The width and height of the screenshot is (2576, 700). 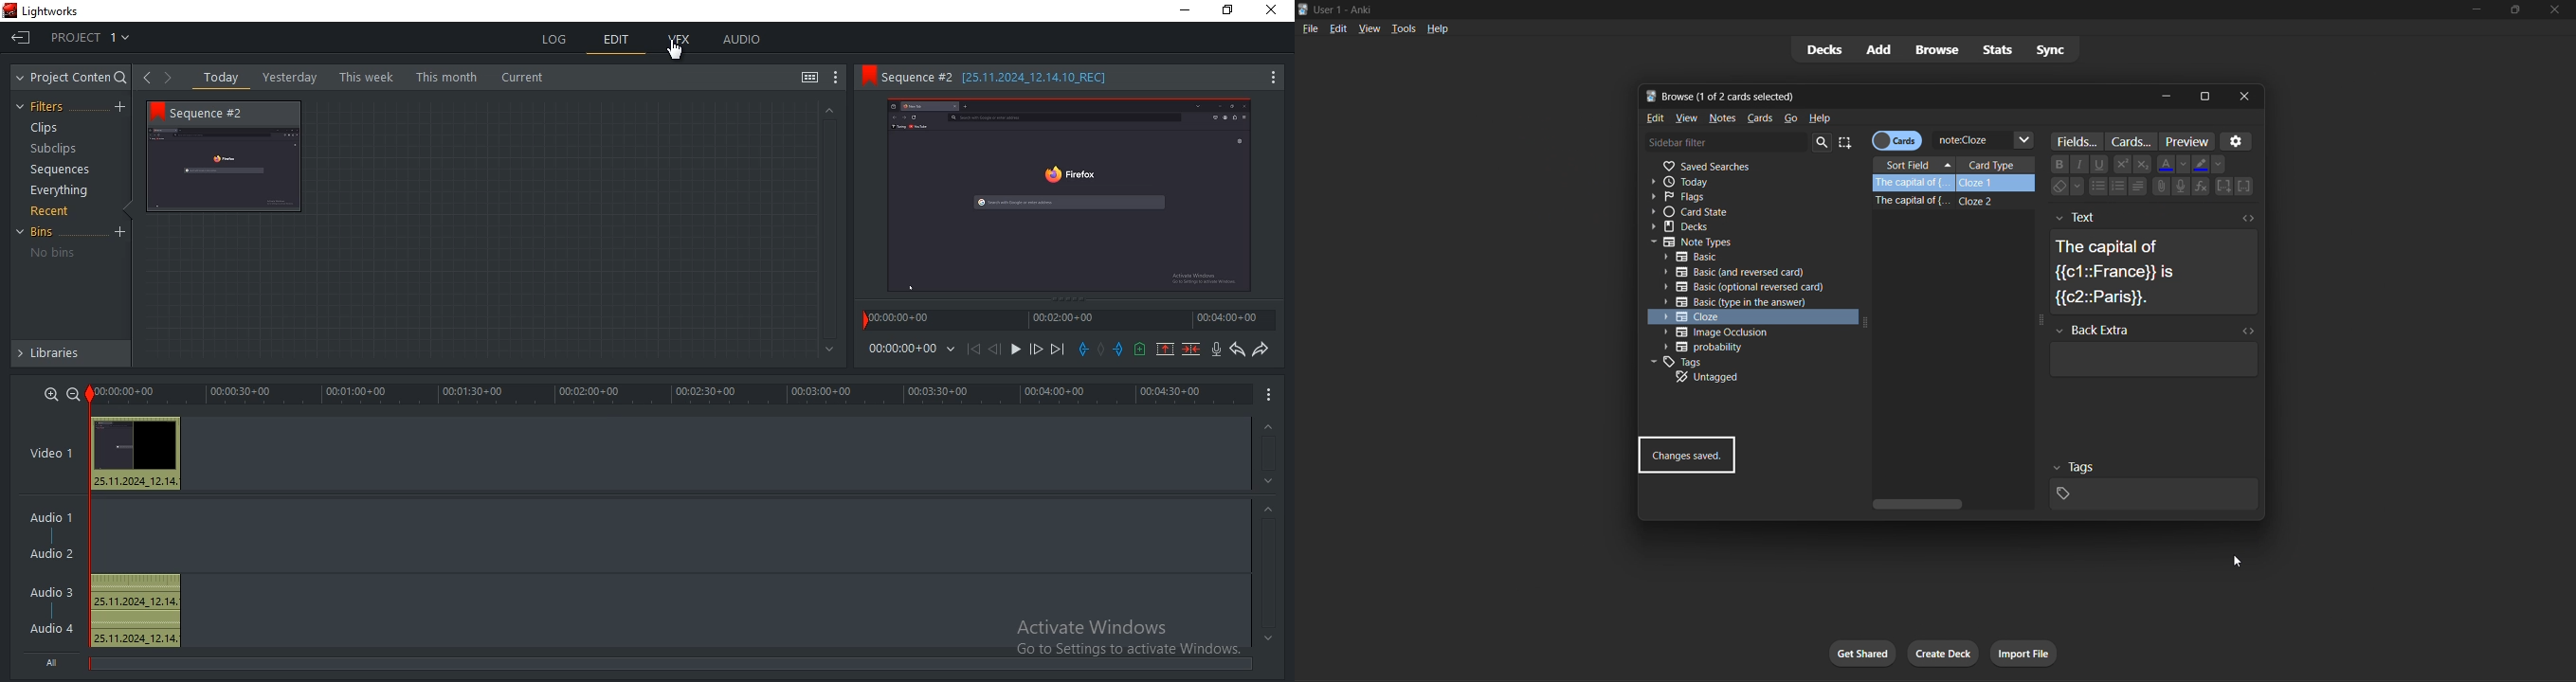 I want to click on Restore, so click(x=1233, y=9).